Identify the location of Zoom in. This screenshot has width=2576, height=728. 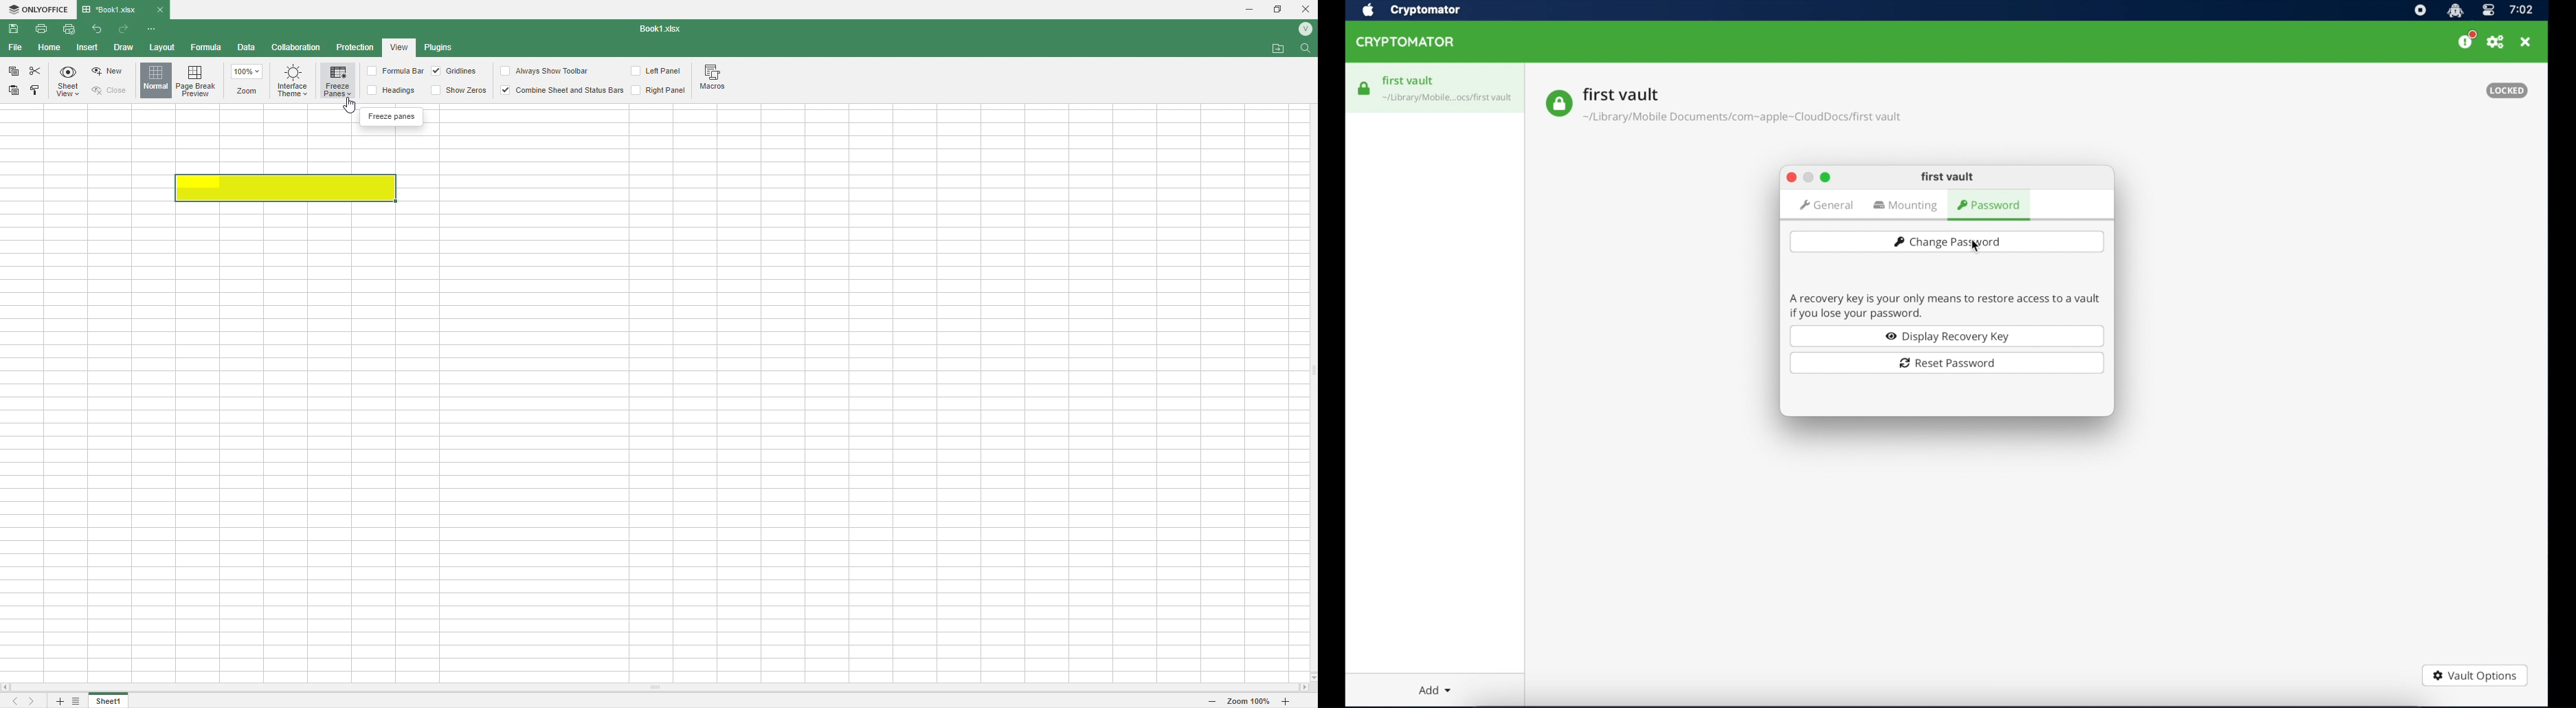
(1298, 703).